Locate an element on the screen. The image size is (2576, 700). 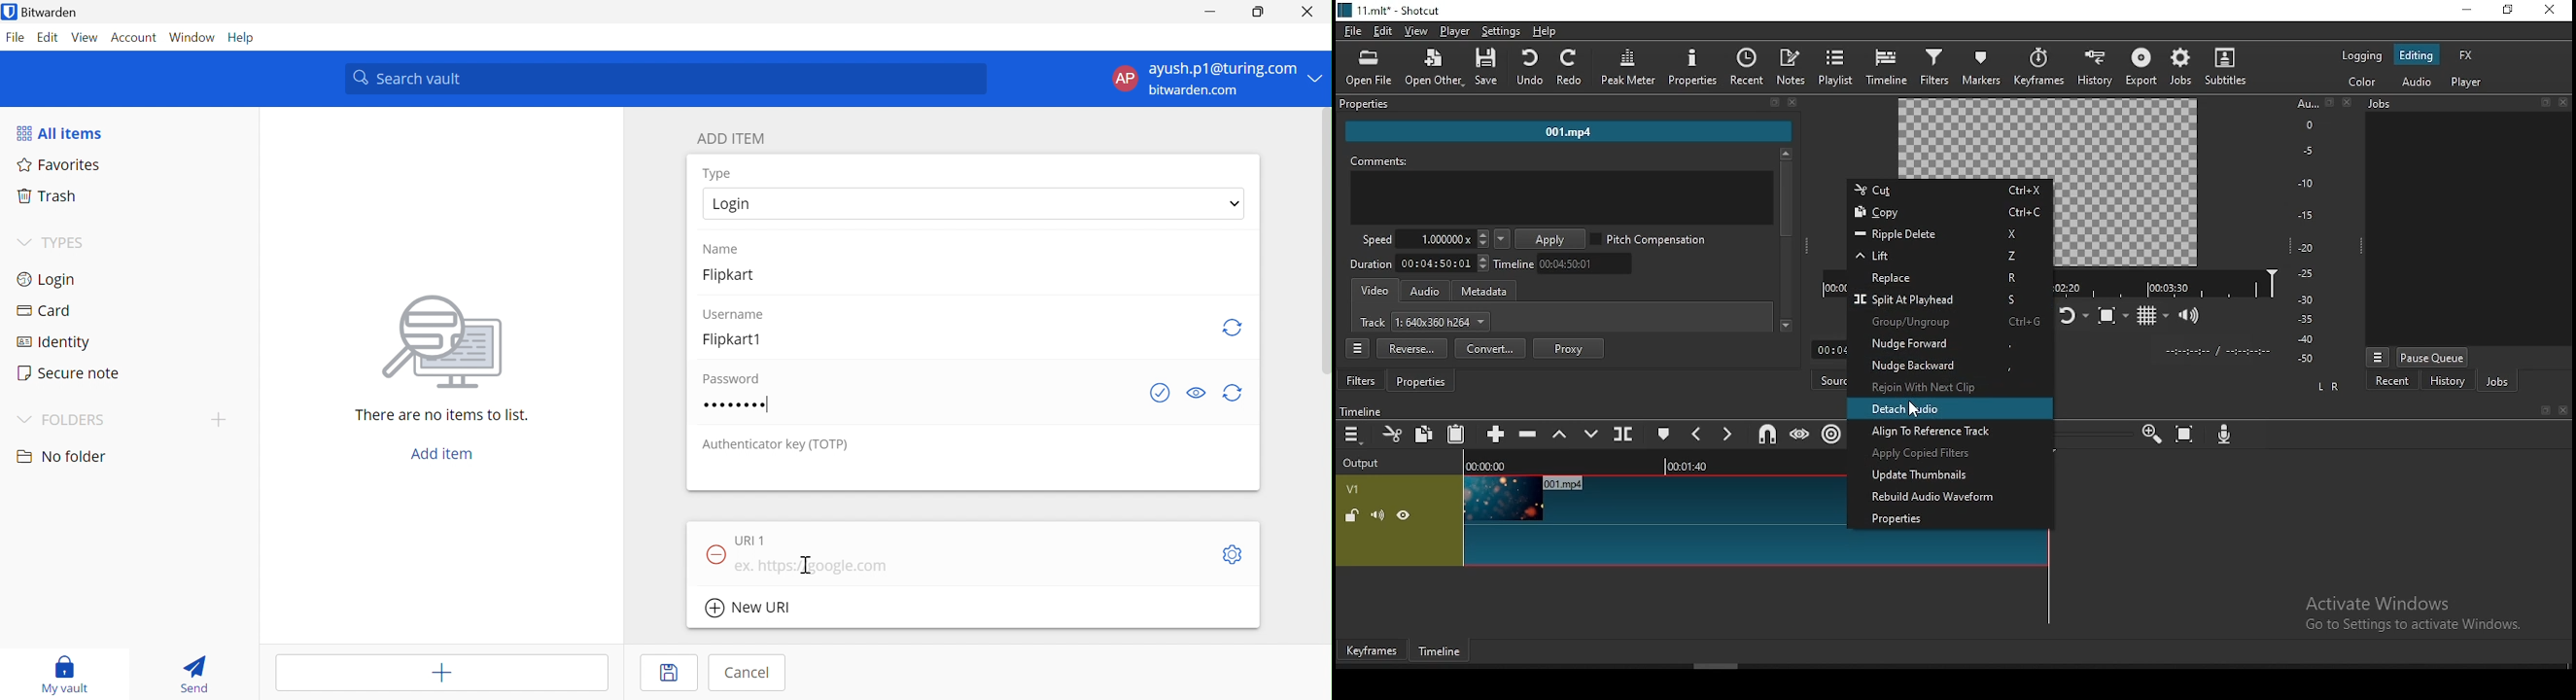
append is located at coordinates (1498, 434).